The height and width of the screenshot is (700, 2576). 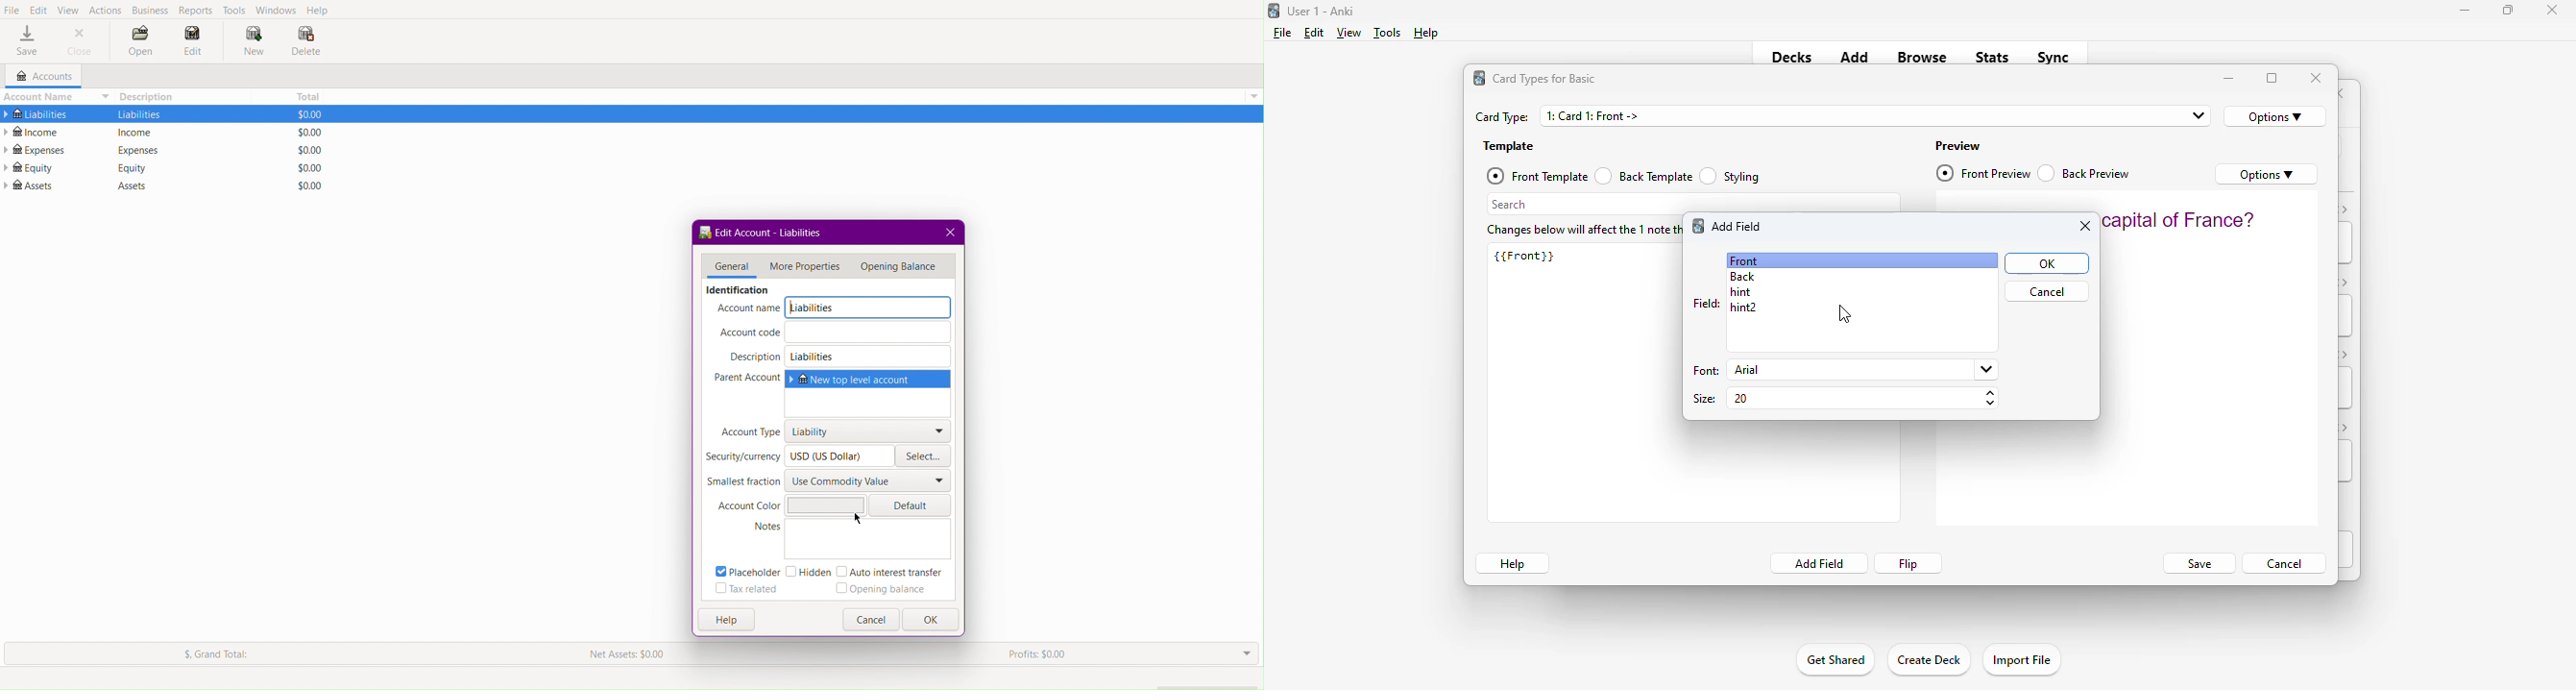 I want to click on browse, so click(x=1922, y=57).